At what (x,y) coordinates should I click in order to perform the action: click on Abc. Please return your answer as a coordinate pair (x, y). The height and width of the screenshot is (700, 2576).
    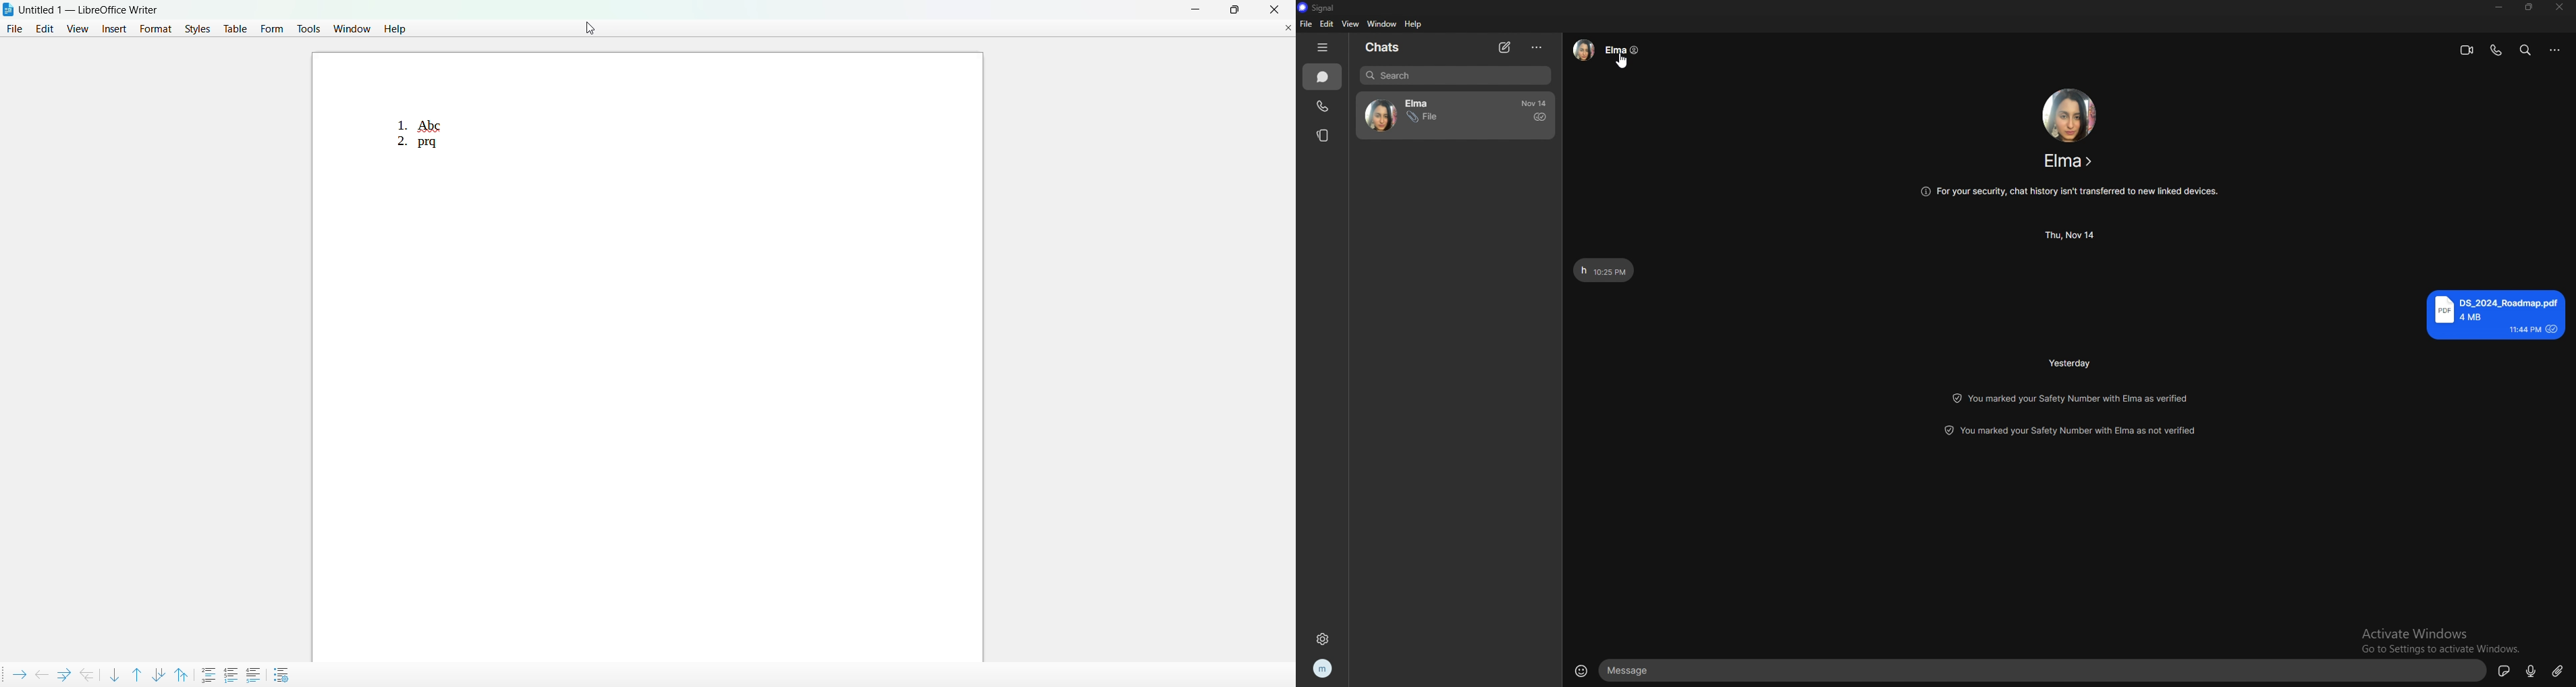
    Looking at the image, I should click on (440, 123).